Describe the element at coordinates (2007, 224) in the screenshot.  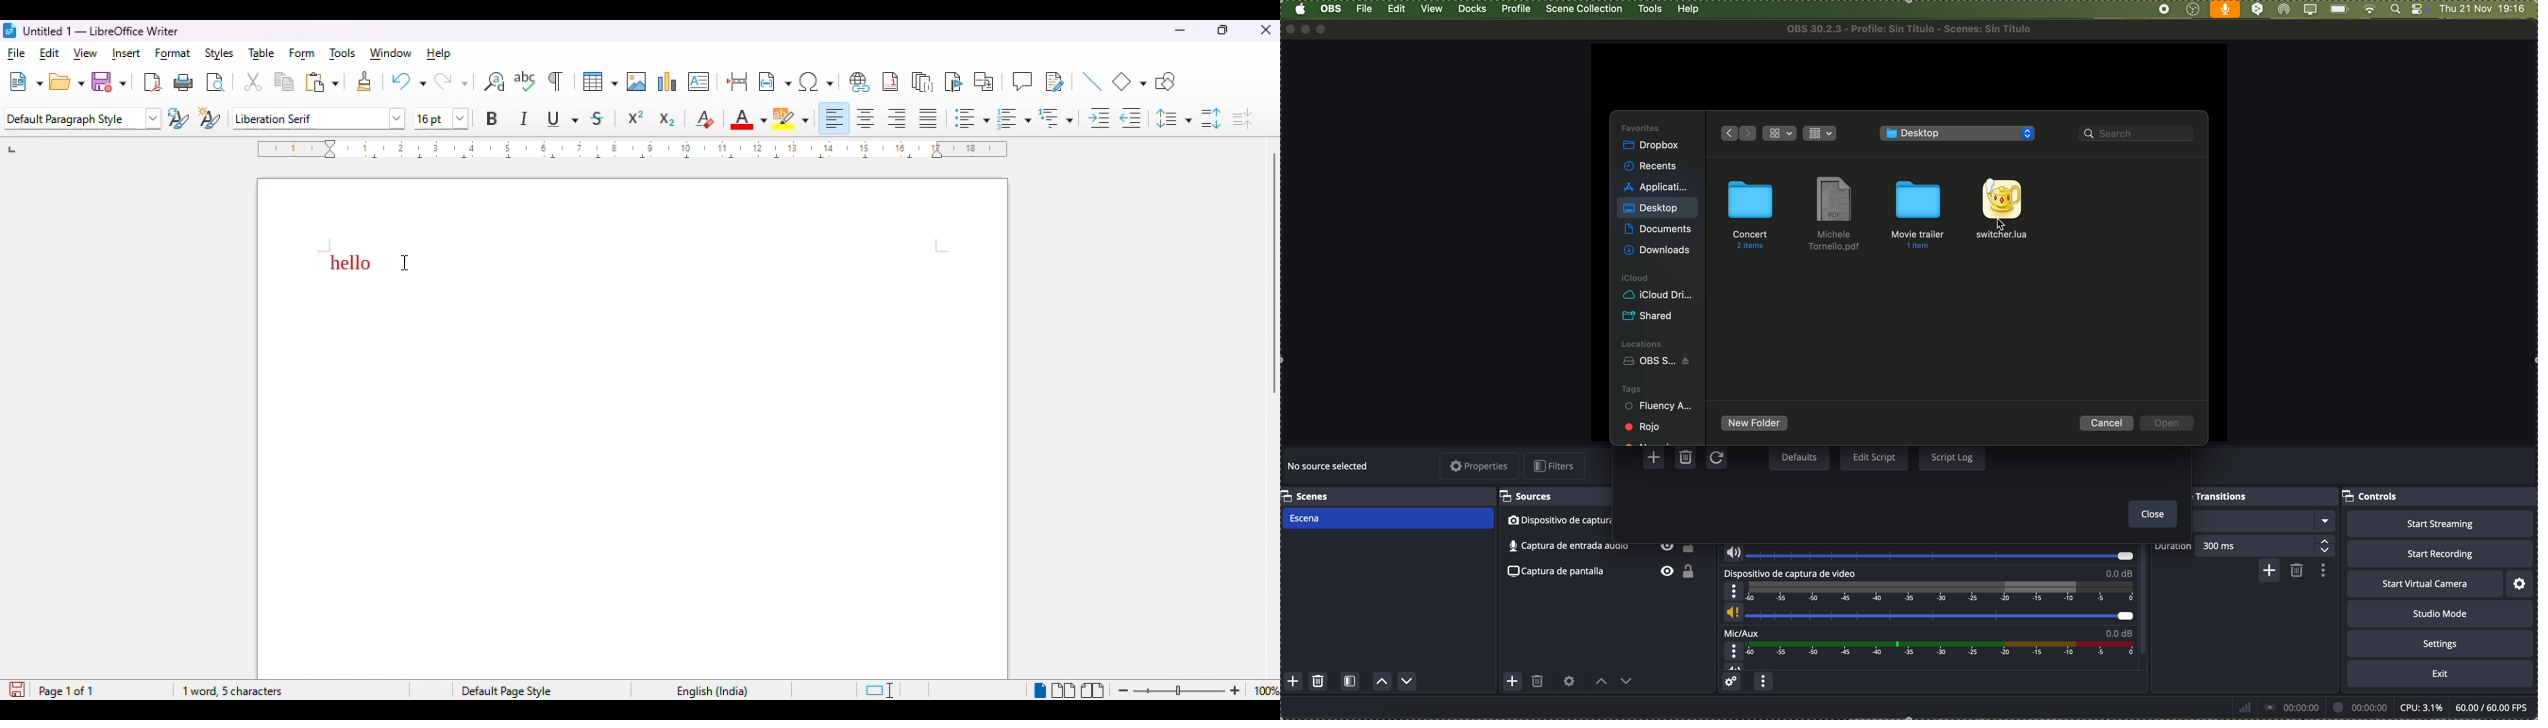
I see `cursor` at that location.